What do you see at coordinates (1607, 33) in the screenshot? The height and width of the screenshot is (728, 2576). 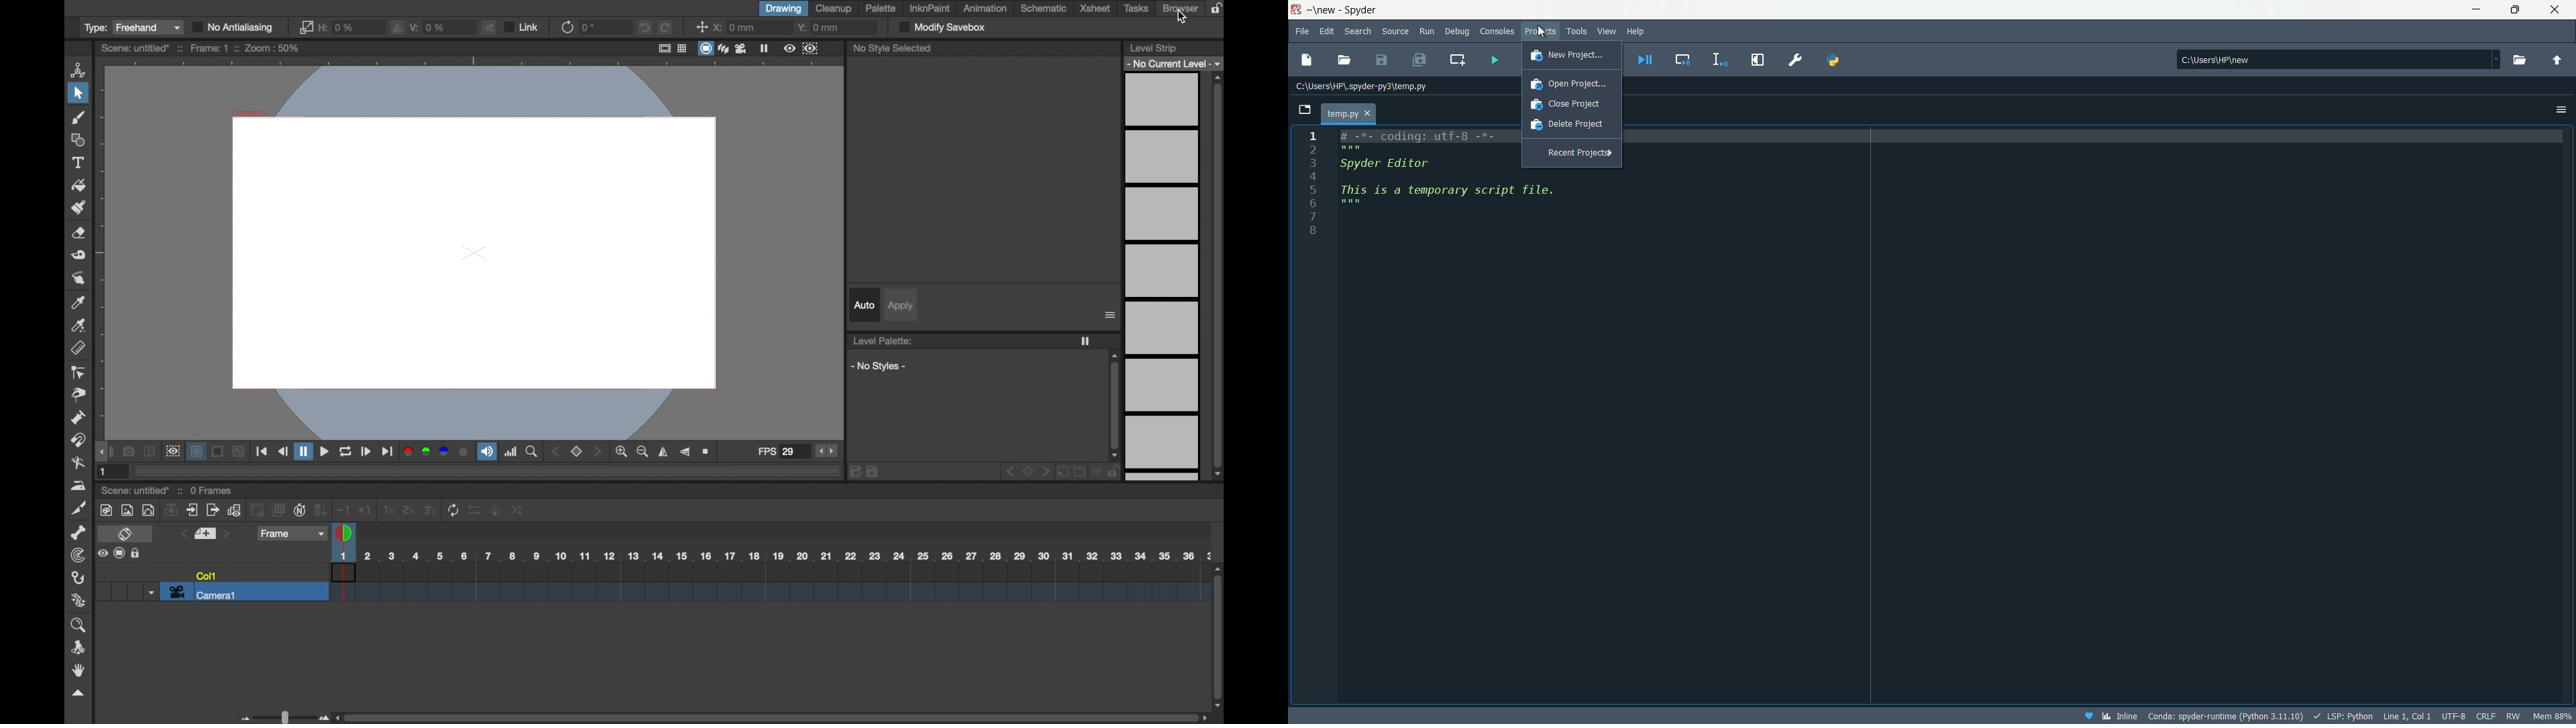 I see `View menu` at bounding box center [1607, 33].